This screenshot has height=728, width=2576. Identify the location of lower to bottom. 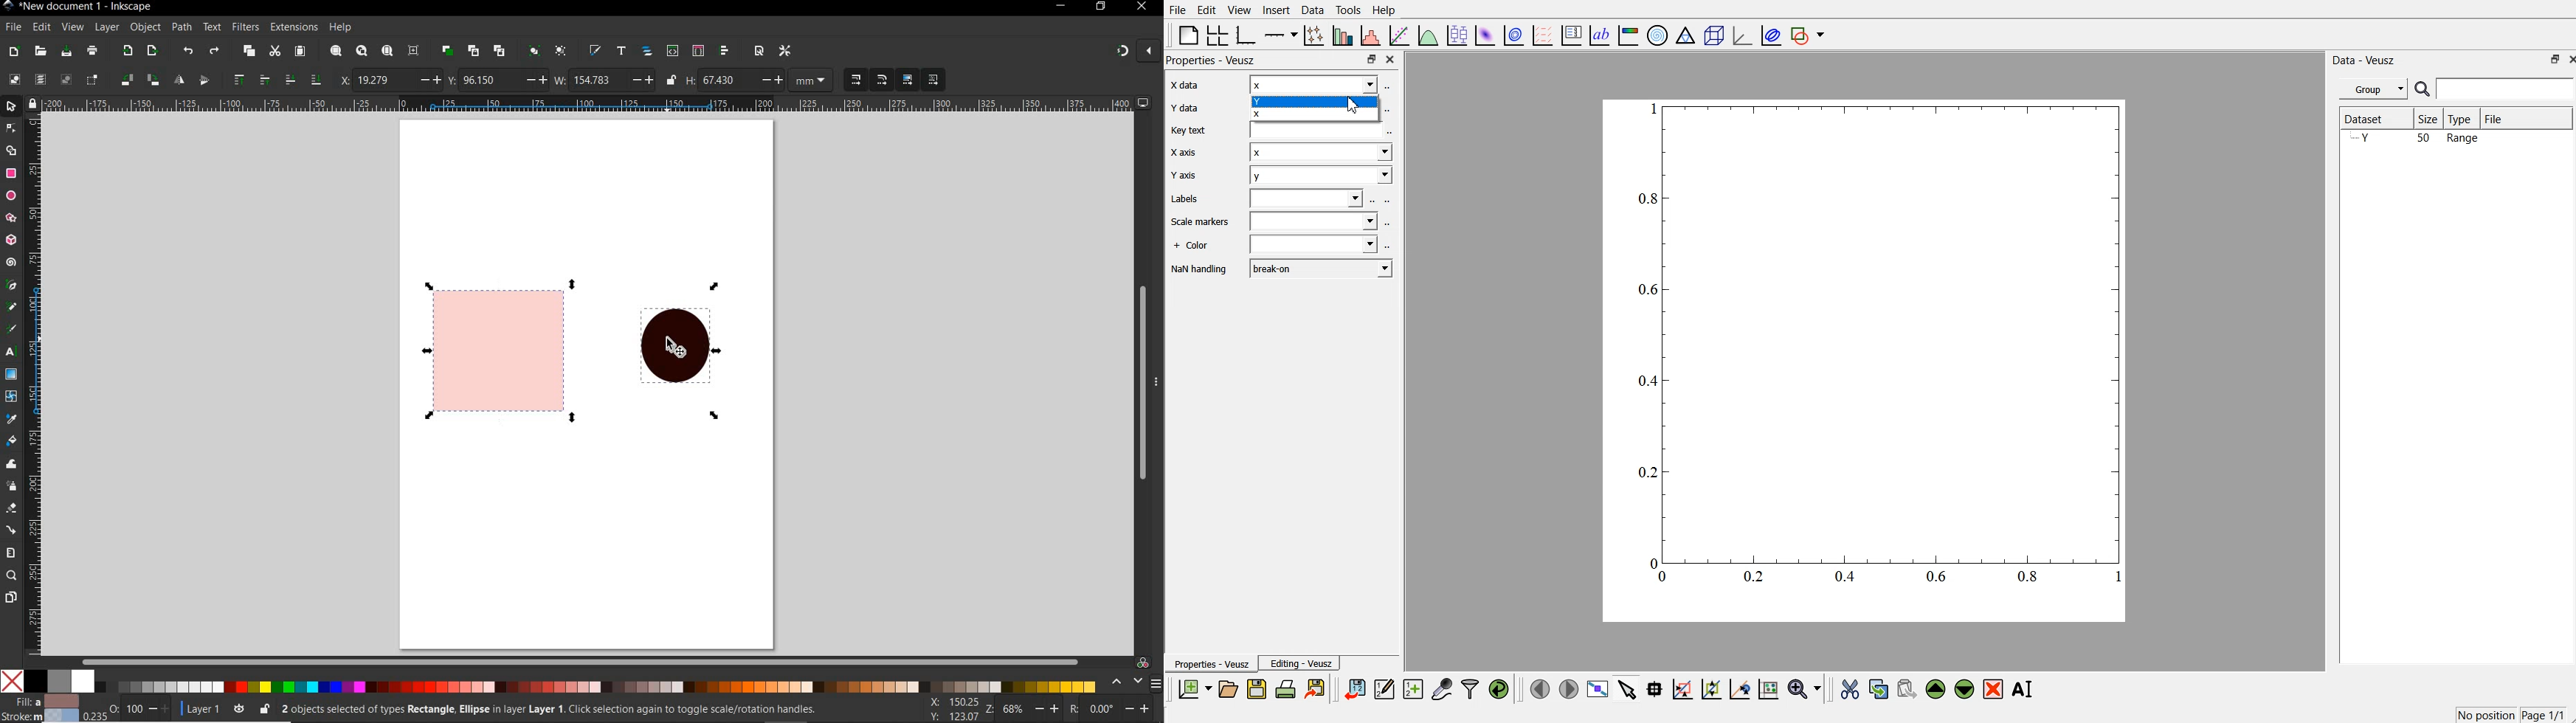
(315, 78).